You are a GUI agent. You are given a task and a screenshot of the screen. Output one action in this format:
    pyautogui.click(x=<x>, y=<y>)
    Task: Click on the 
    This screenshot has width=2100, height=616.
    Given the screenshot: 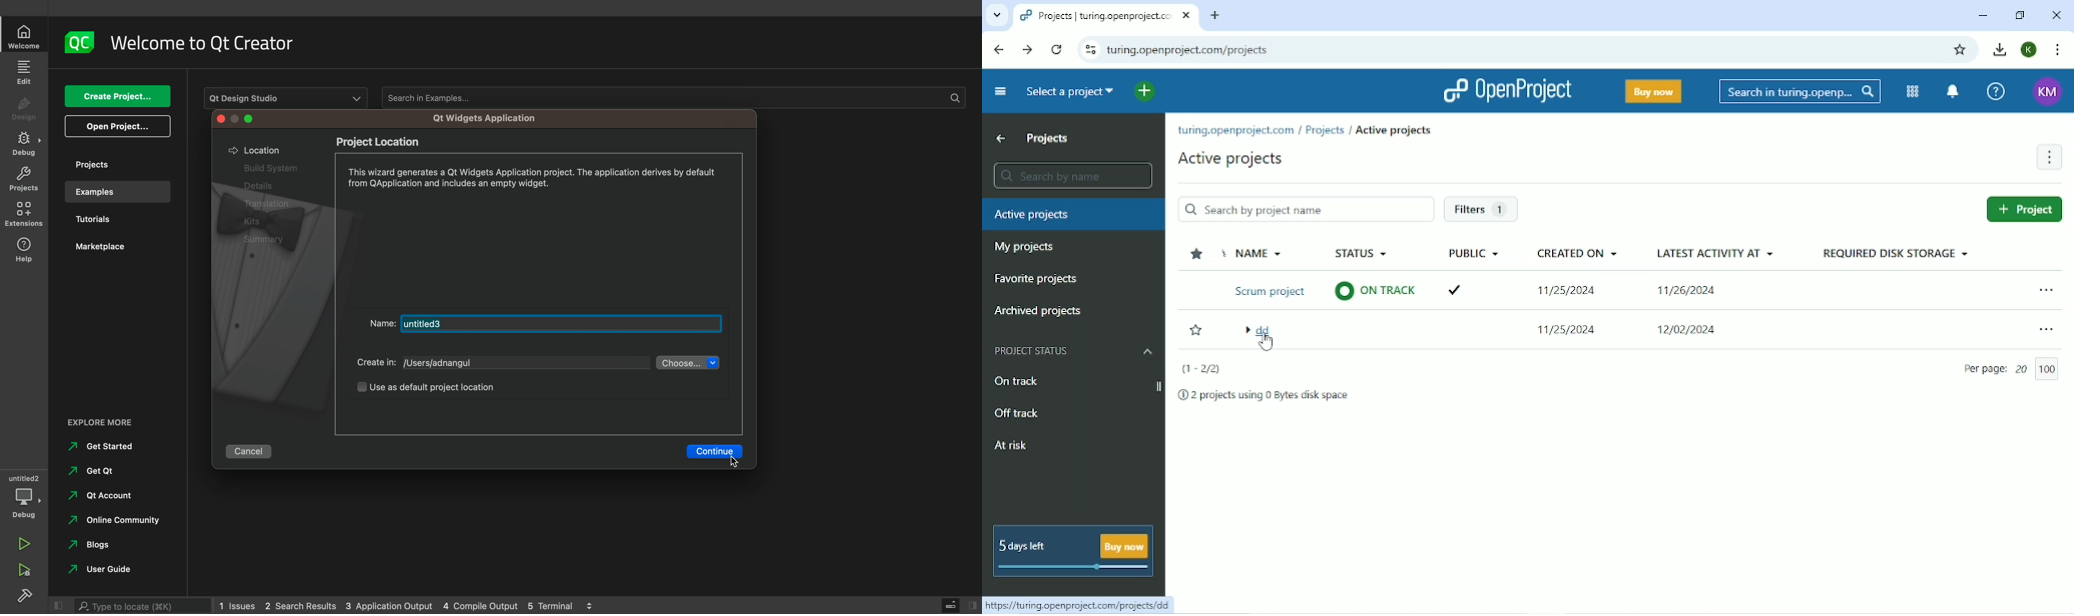 What is the action you would take?
    pyautogui.click(x=24, y=144)
    